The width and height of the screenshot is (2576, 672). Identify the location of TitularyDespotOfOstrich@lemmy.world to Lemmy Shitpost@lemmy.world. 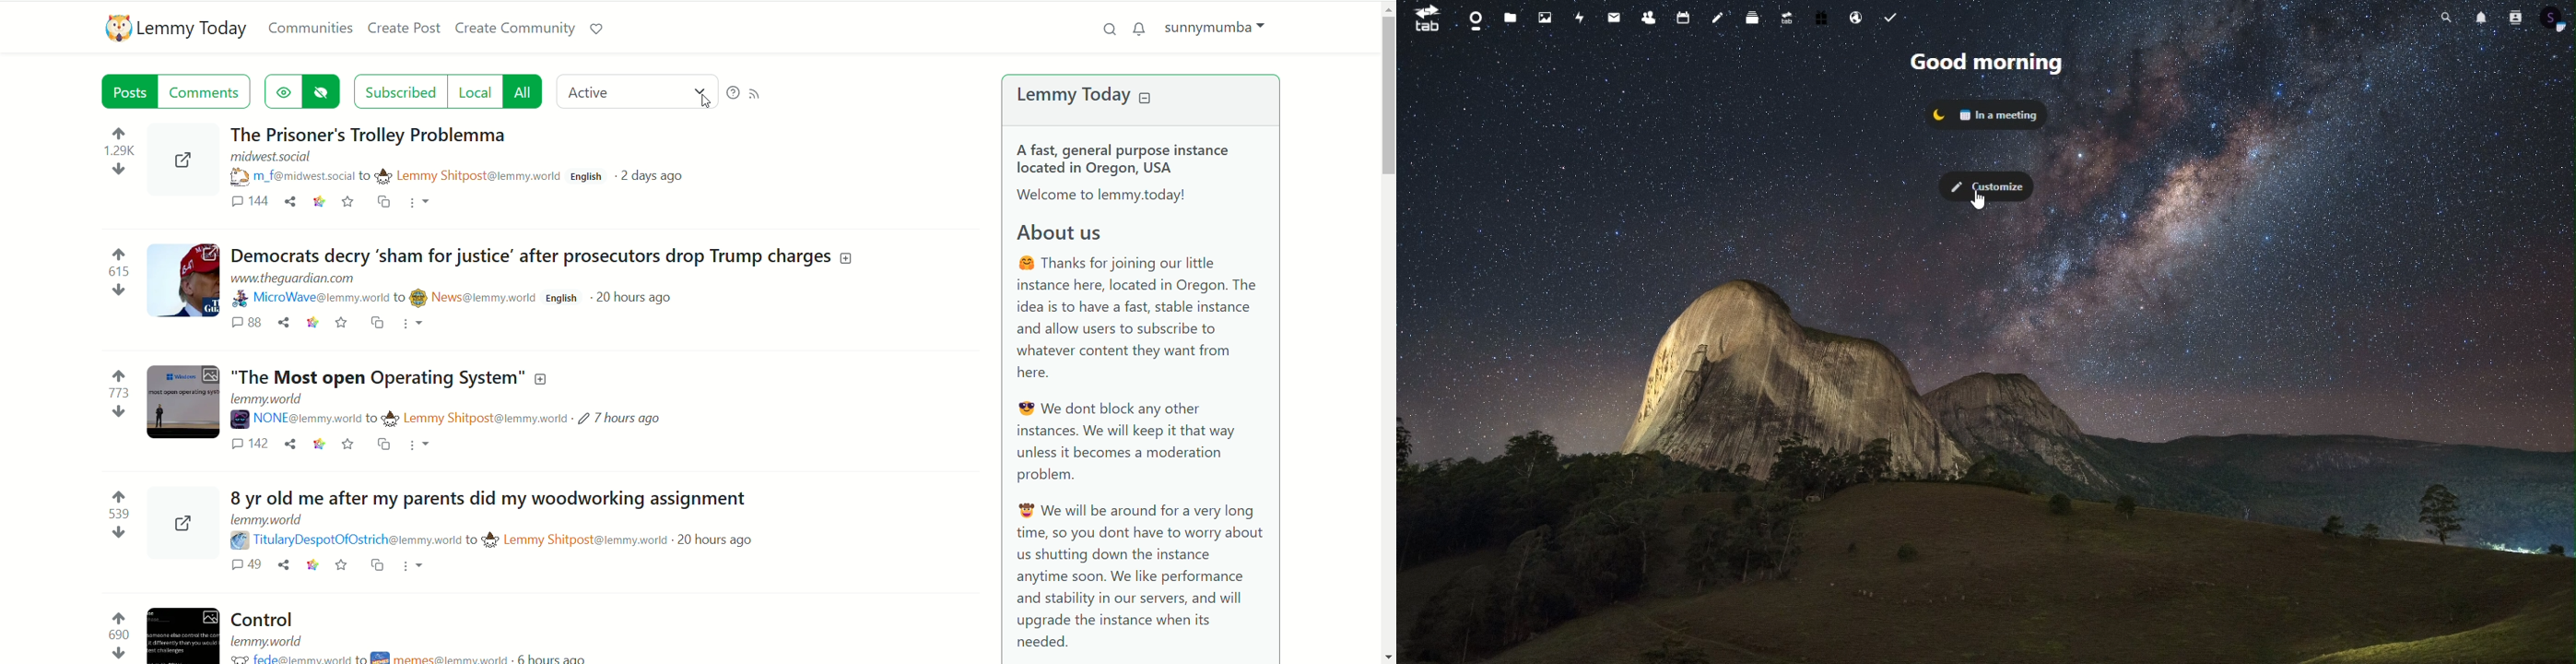
(449, 540).